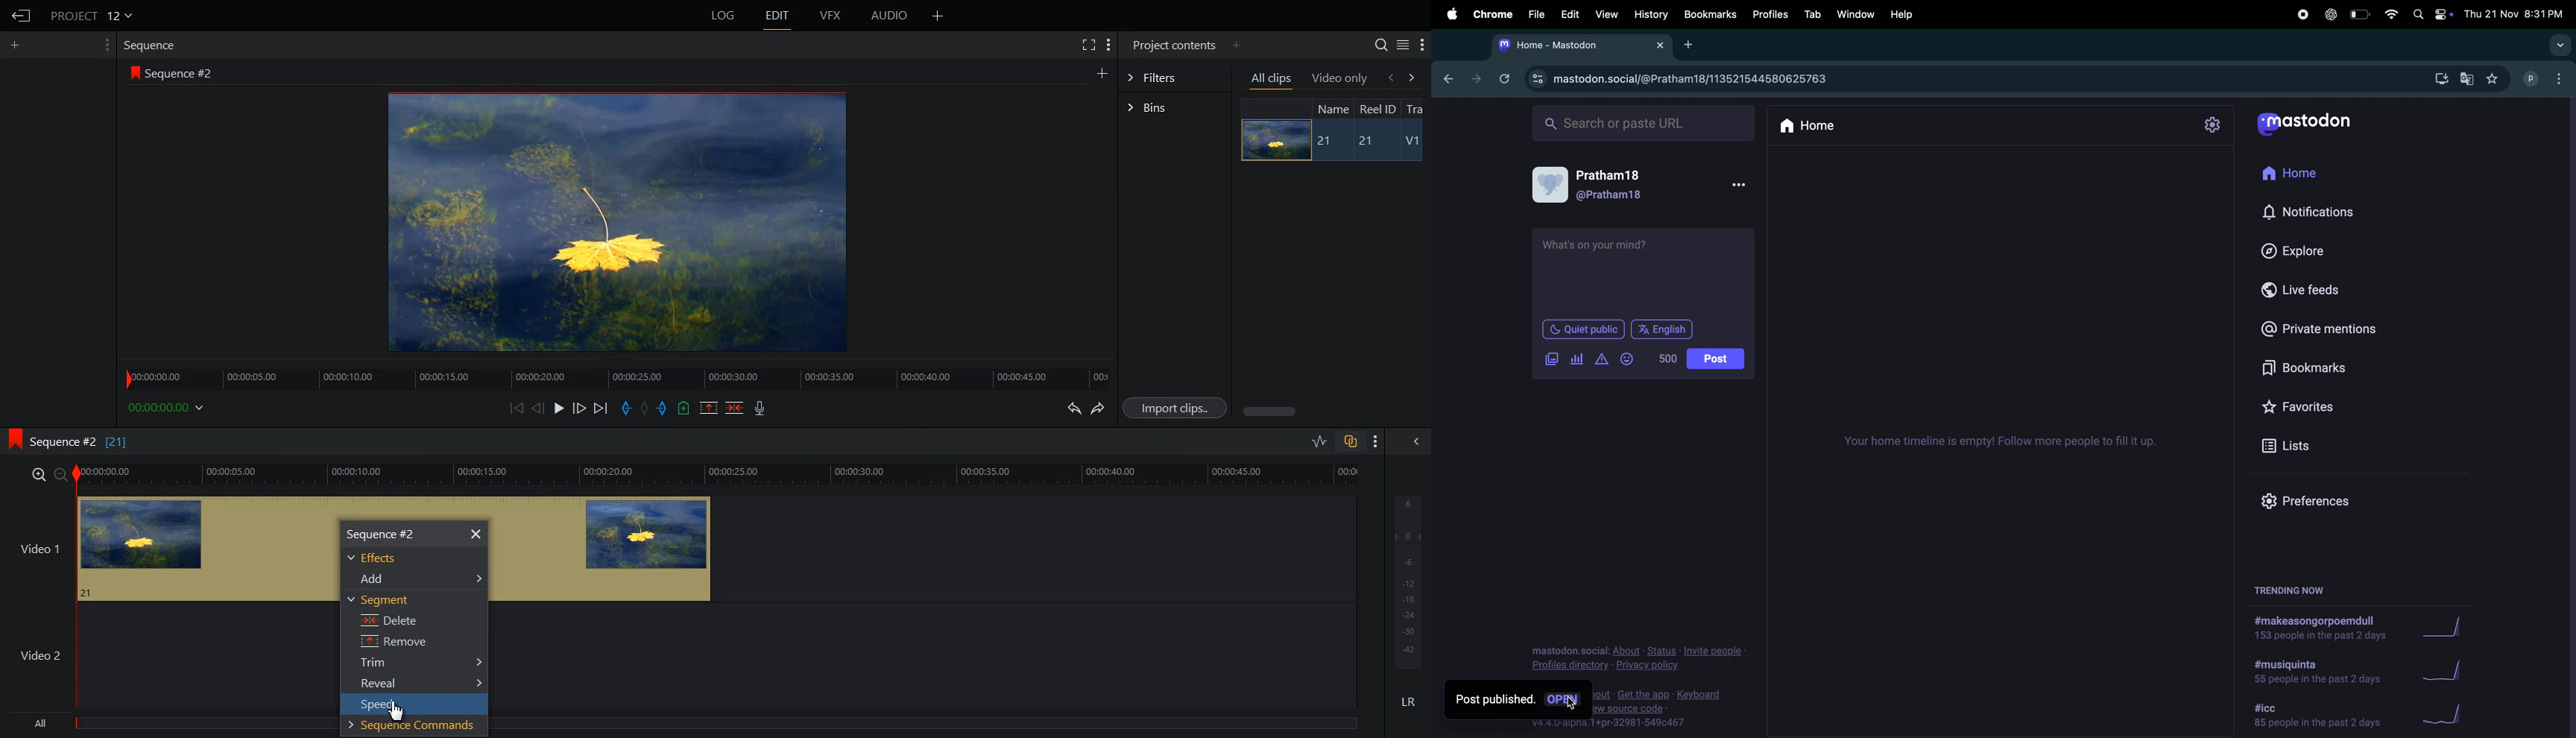 Image resolution: width=2576 pixels, height=756 pixels. Describe the element at coordinates (1099, 409) in the screenshot. I see `Redo` at that location.